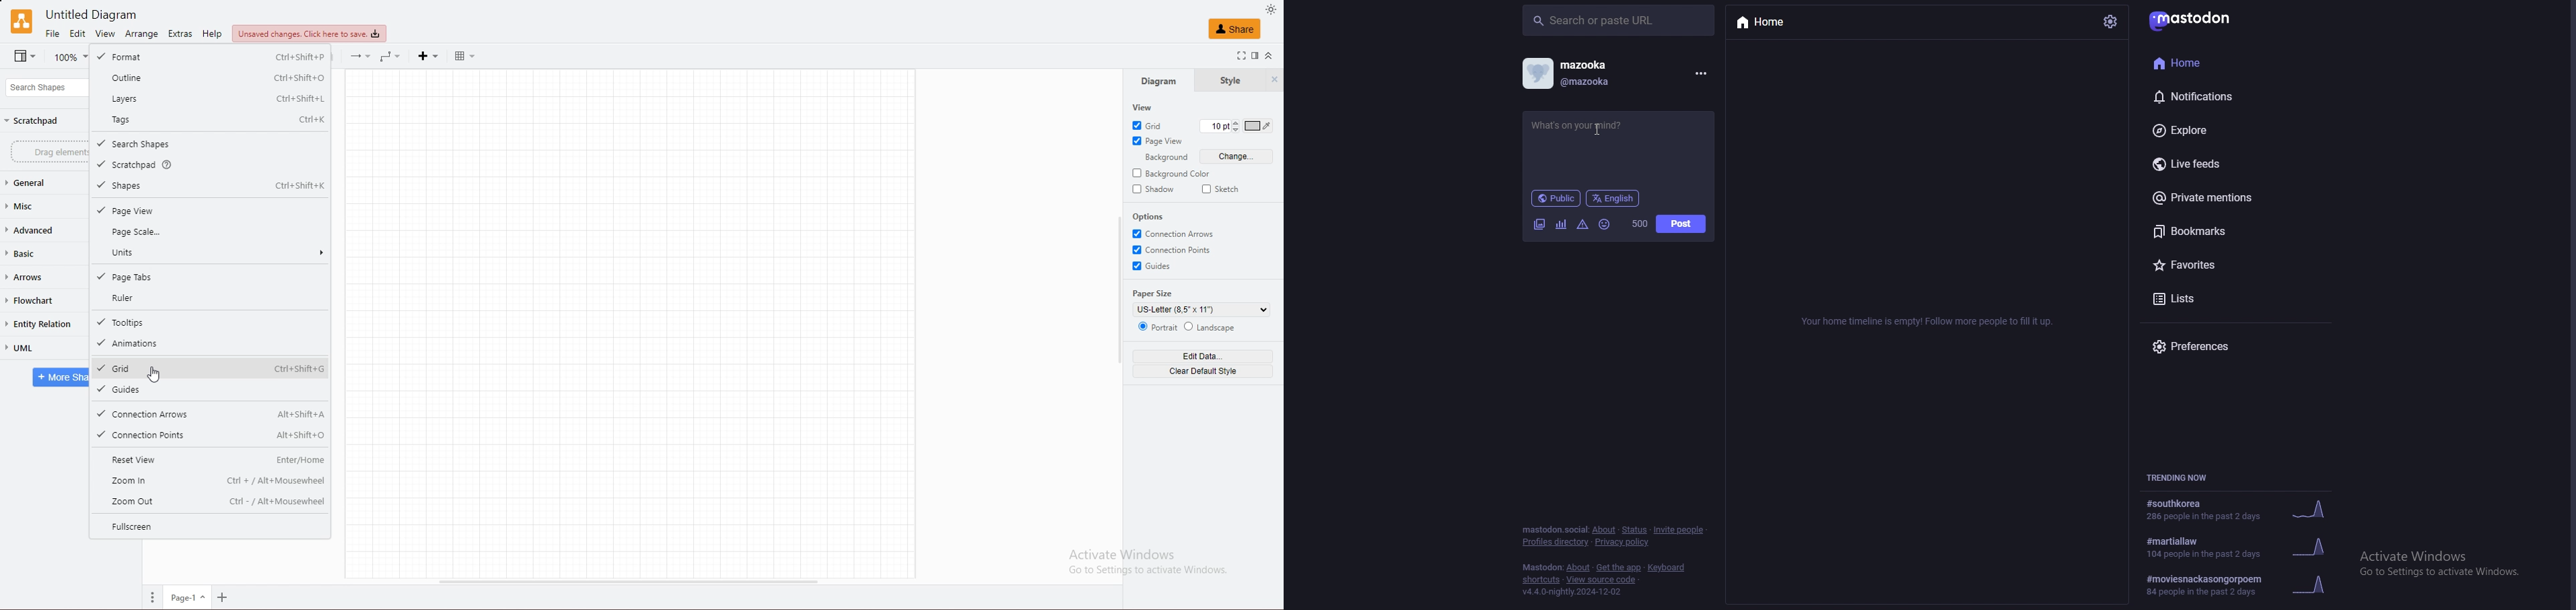 Image resolution: width=2576 pixels, height=616 pixels. Describe the element at coordinates (154, 376) in the screenshot. I see `cursor` at that location.